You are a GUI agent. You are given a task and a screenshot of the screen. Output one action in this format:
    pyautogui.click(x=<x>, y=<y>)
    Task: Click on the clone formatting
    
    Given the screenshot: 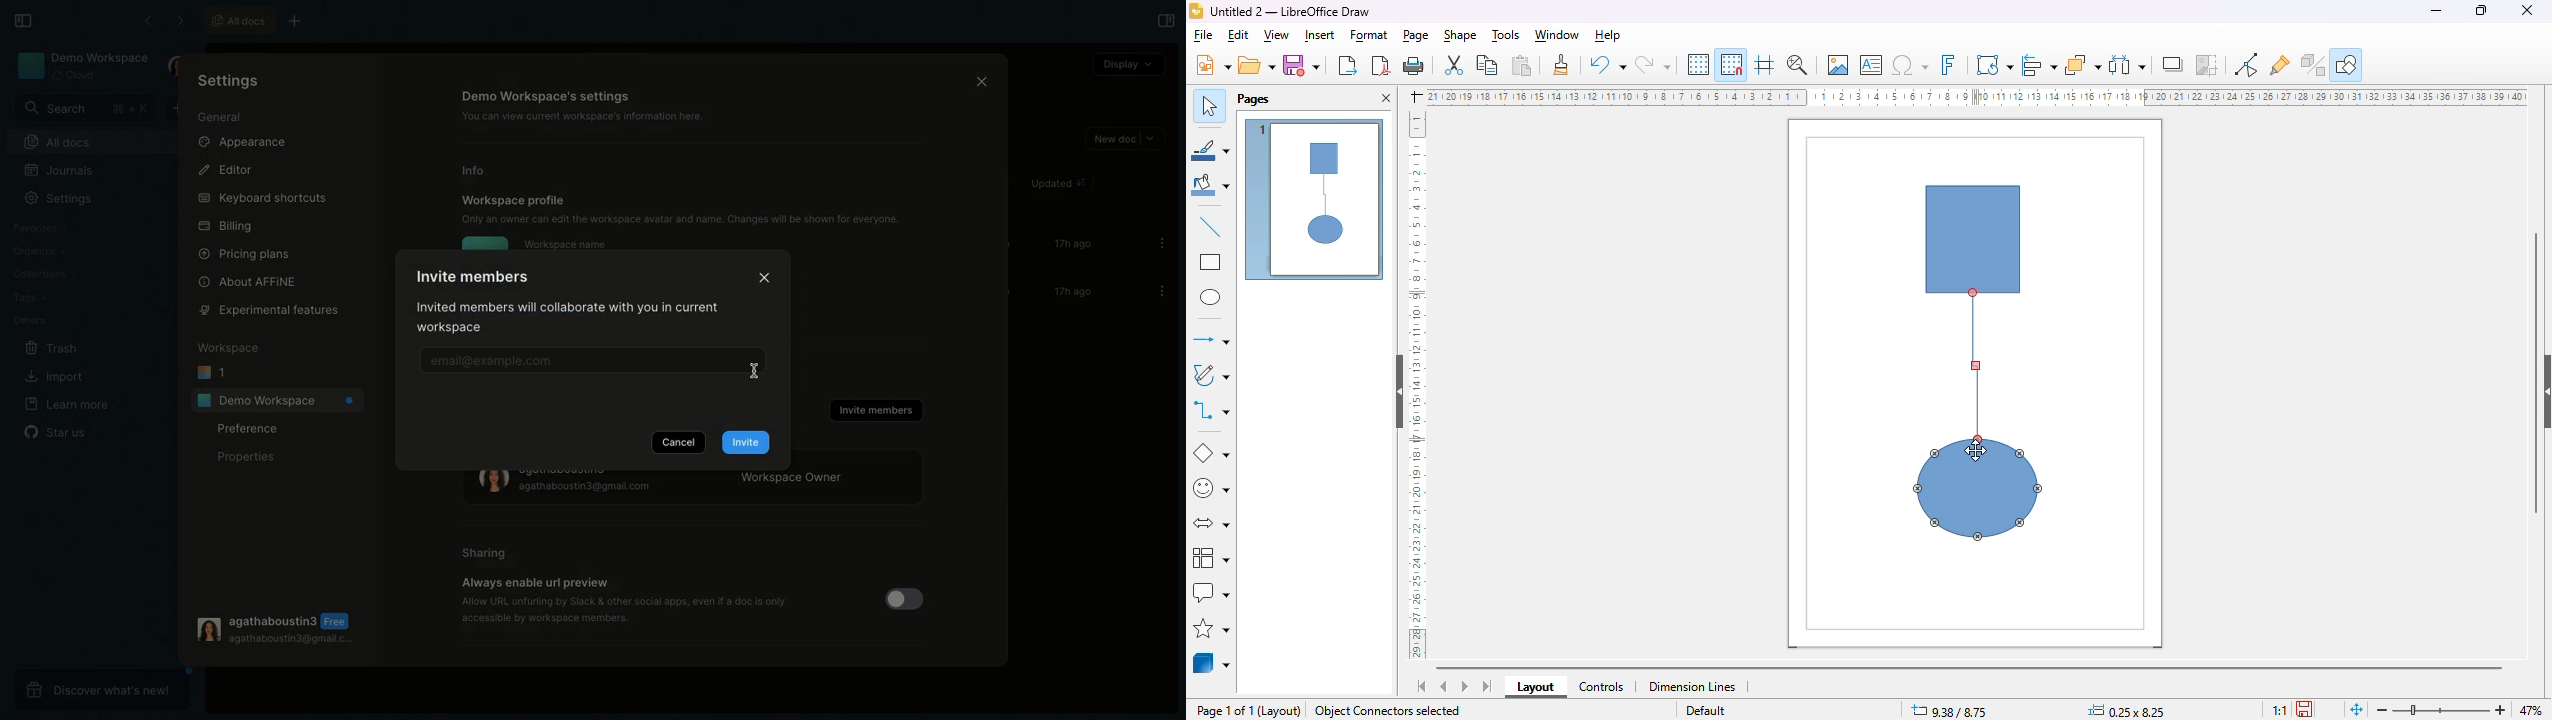 What is the action you would take?
    pyautogui.click(x=1561, y=65)
    